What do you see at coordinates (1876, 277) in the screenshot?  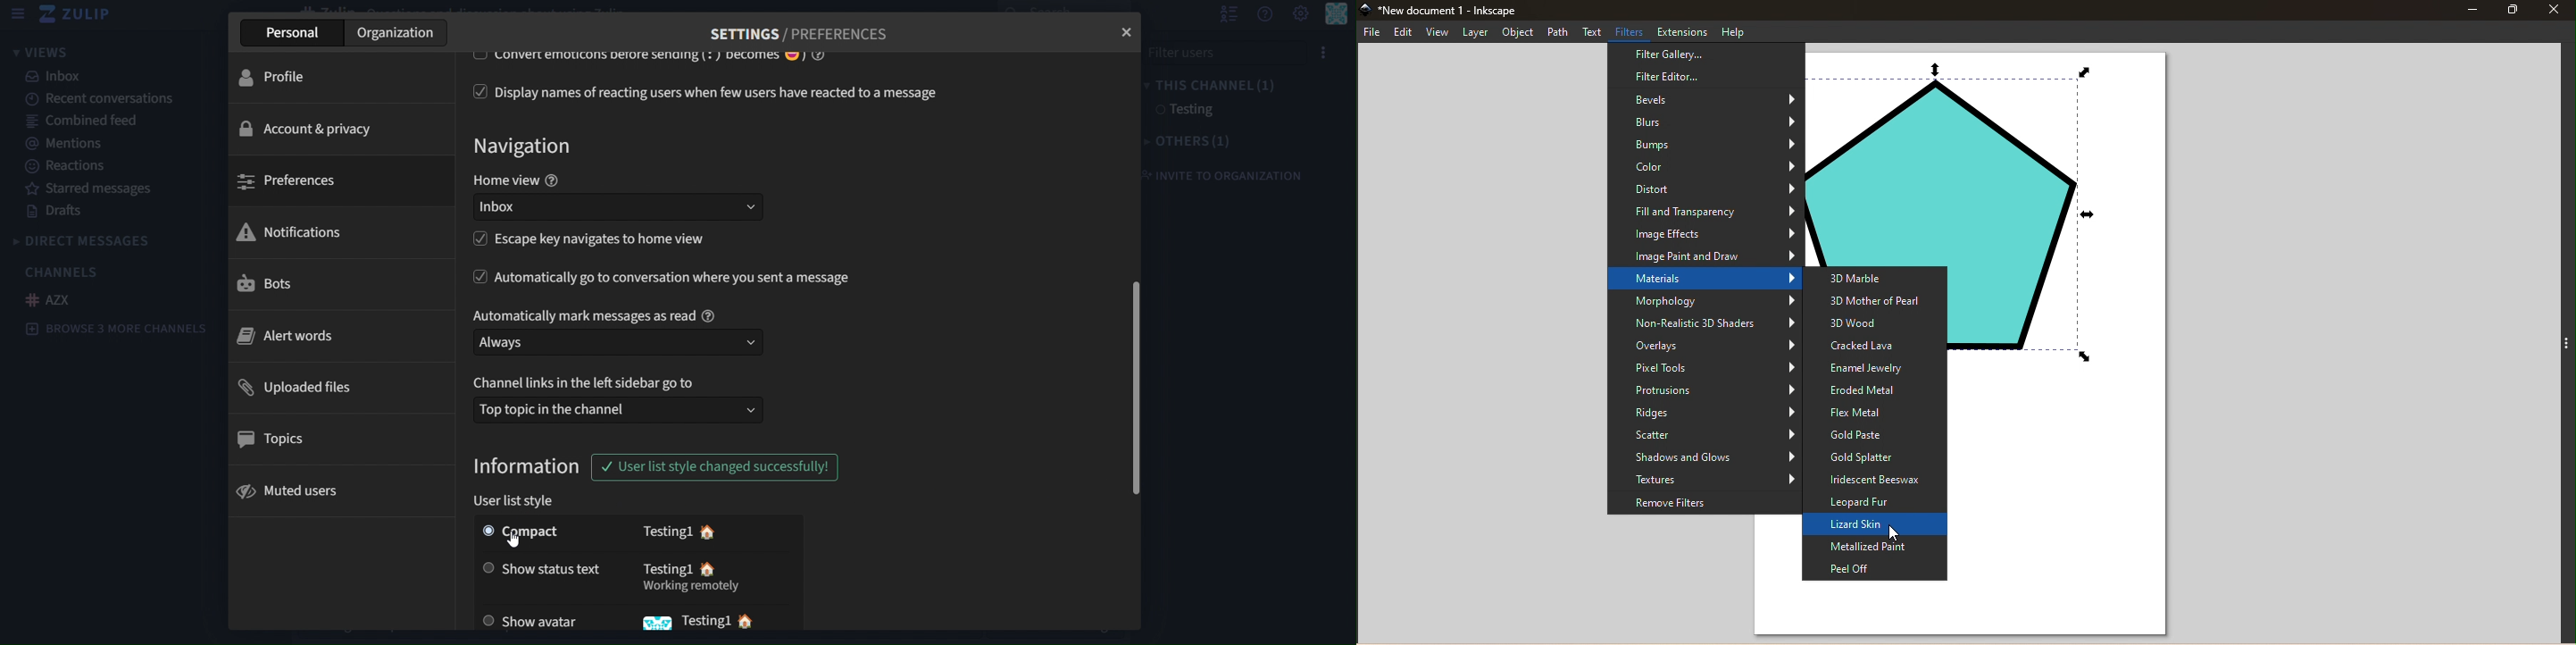 I see `3D Marble` at bounding box center [1876, 277].